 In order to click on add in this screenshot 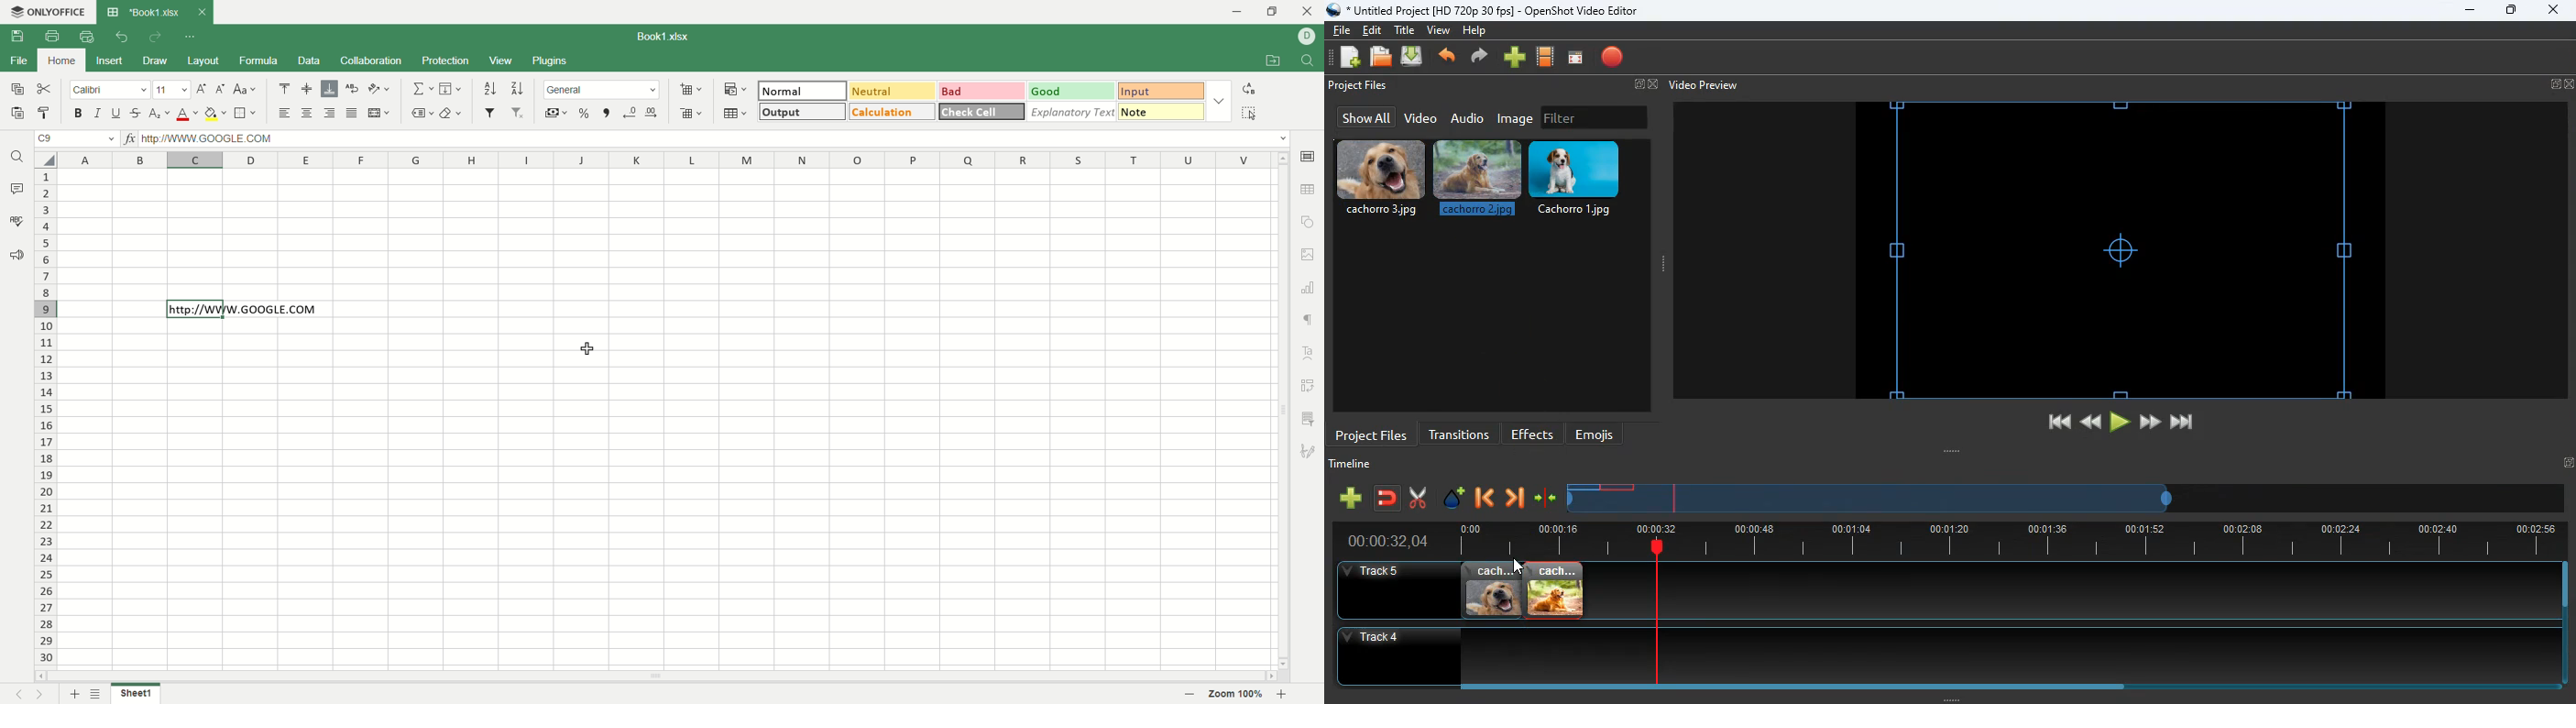, I will do `click(1350, 498)`.